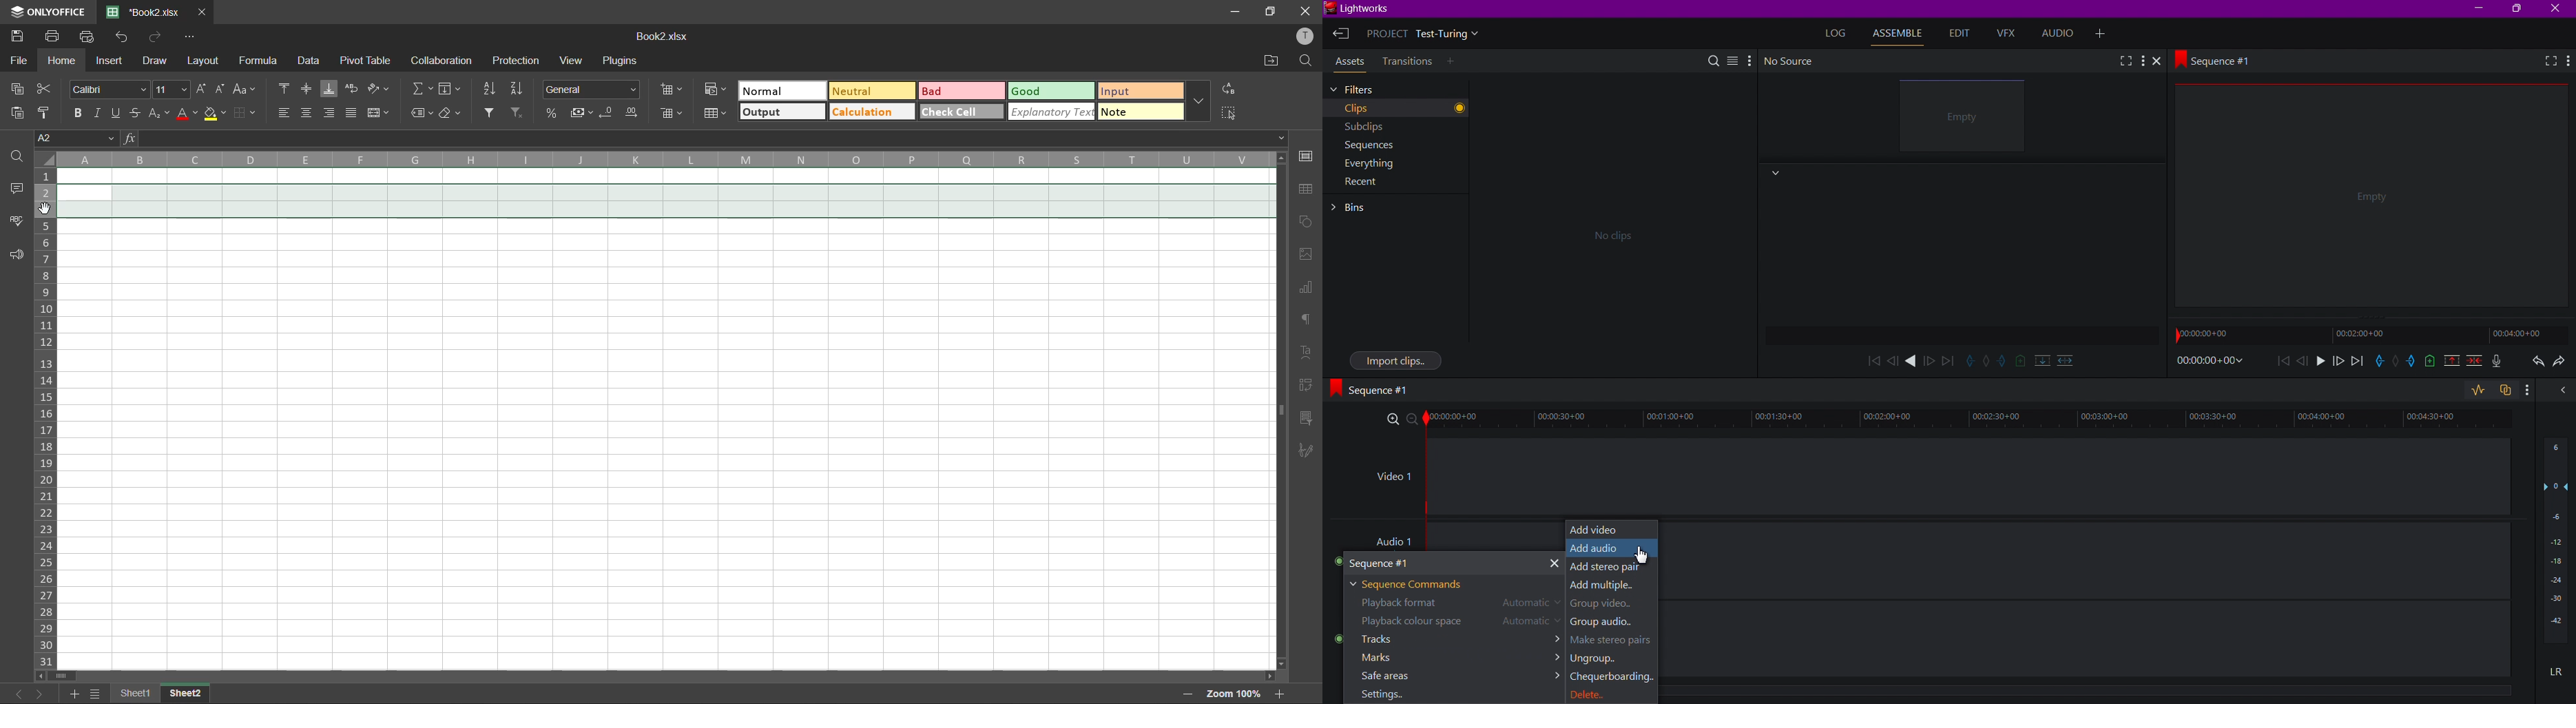 The image size is (2576, 728). Describe the element at coordinates (1375, 108) in the screenshot. I see `Clips` at that location.